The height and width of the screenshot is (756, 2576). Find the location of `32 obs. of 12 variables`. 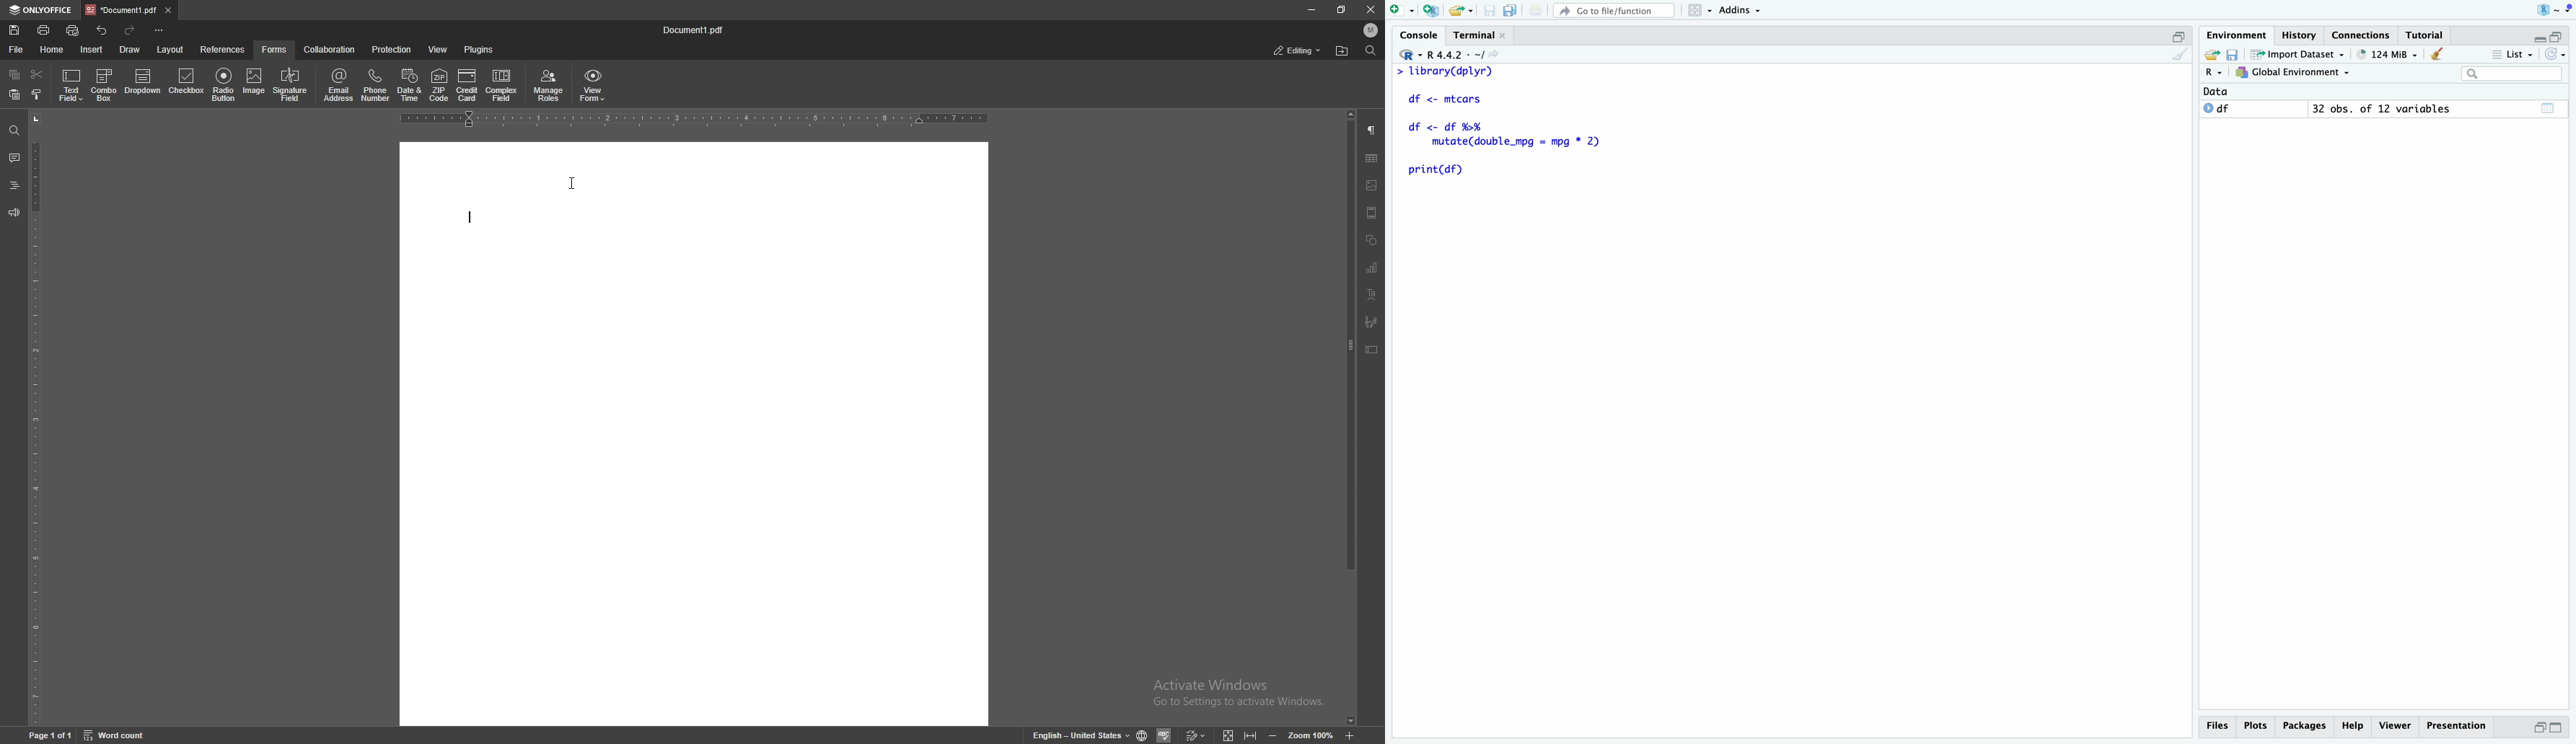

32 obs. of 12 variables is located at coordinates (2383, 109).